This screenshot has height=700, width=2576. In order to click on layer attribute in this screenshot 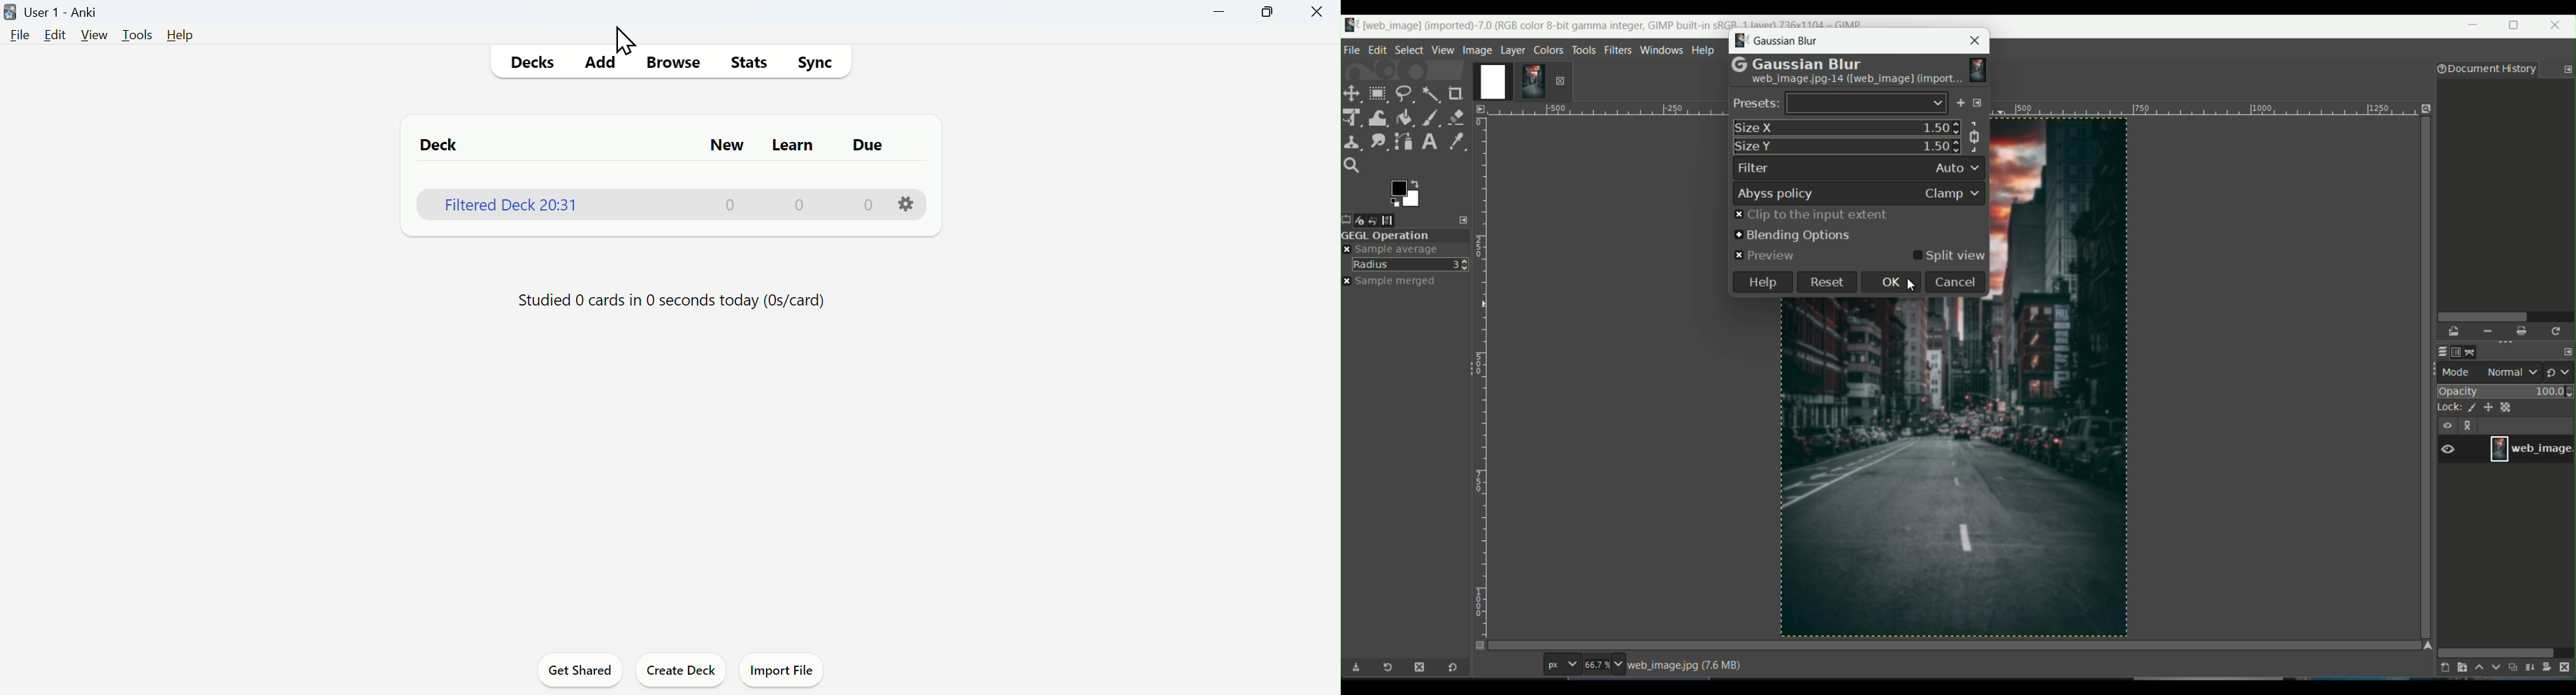, I will do `click(2454, 448)`.